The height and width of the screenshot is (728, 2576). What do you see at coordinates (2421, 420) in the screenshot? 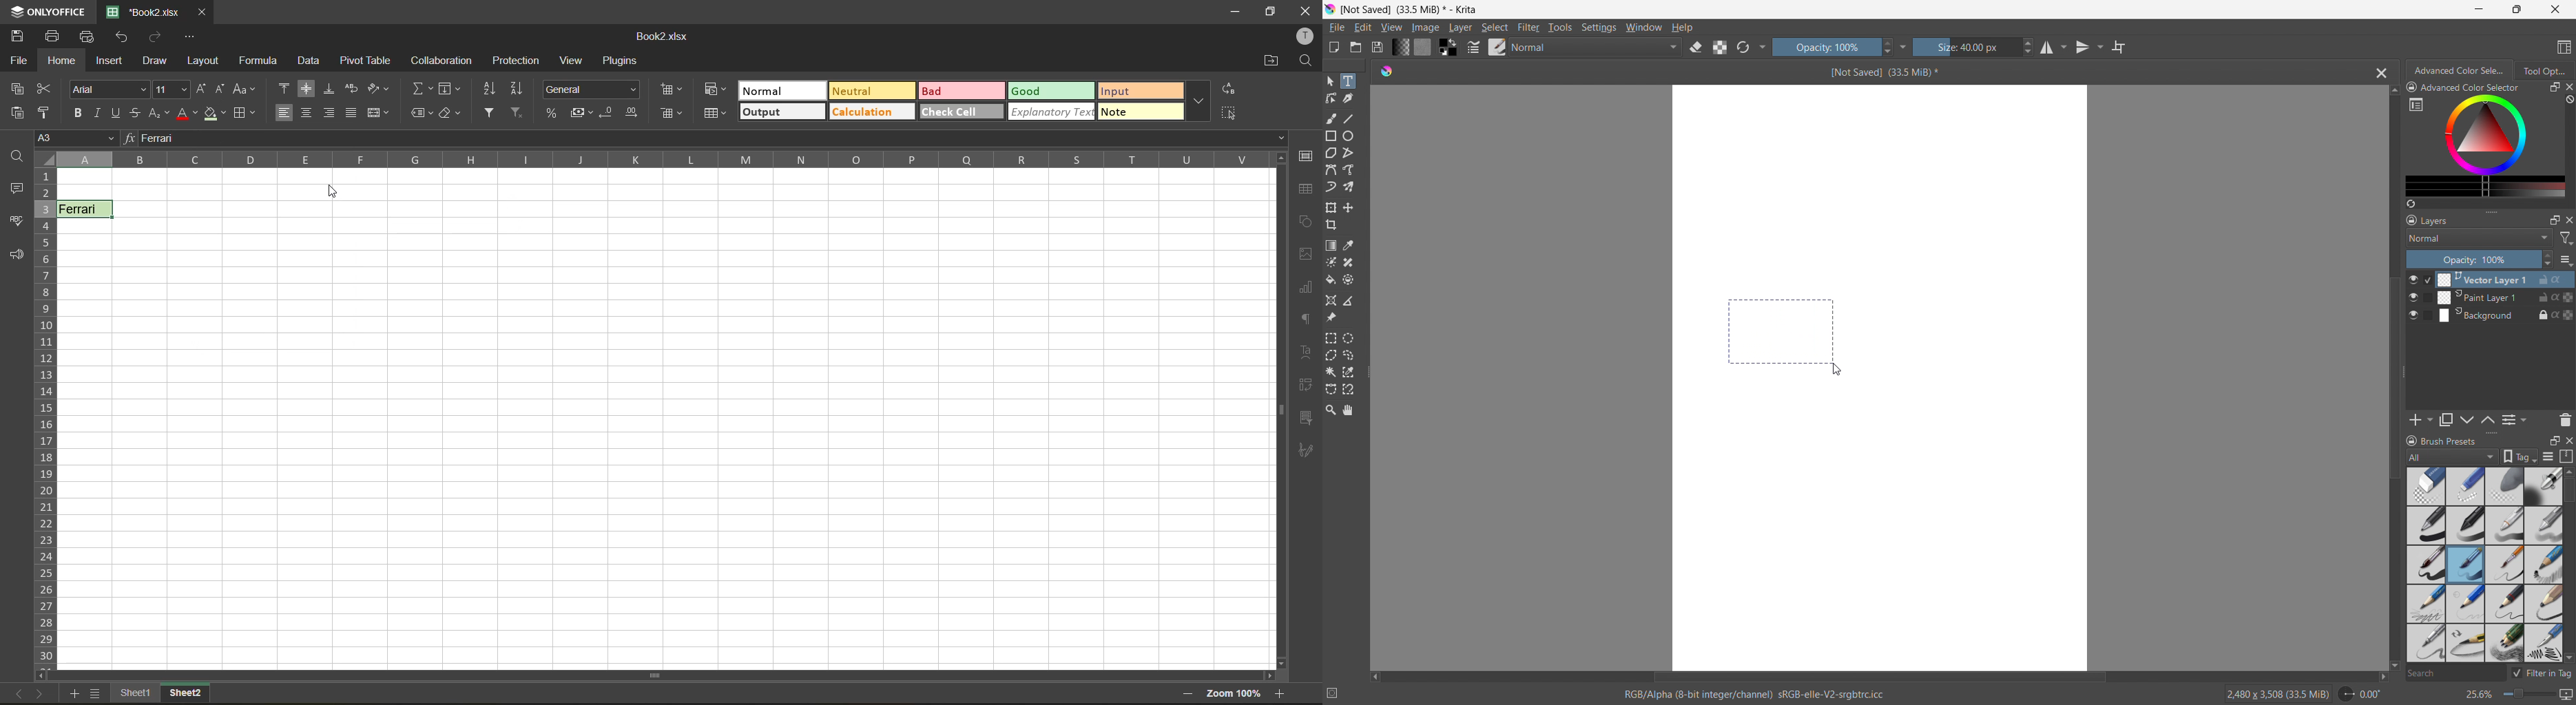
I see `add layer` at bounding box center [2421, 420].